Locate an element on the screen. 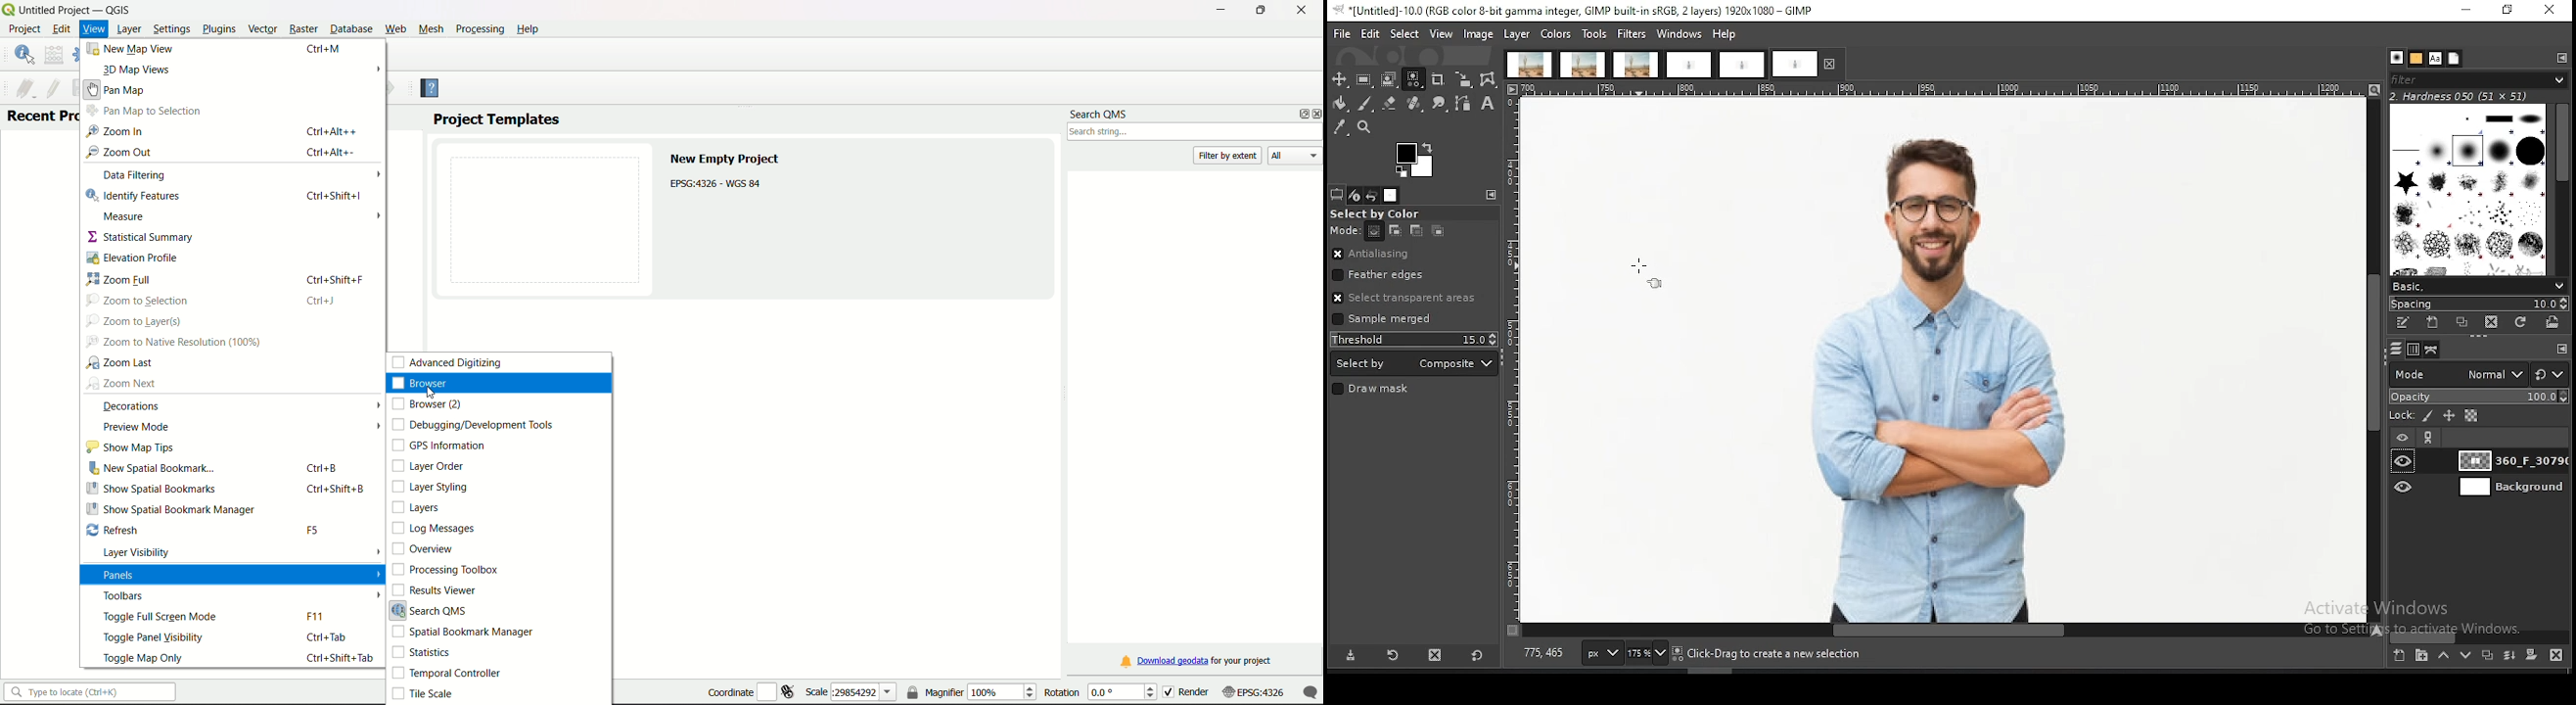  zoom to selection is located at coordinates (138, 299).